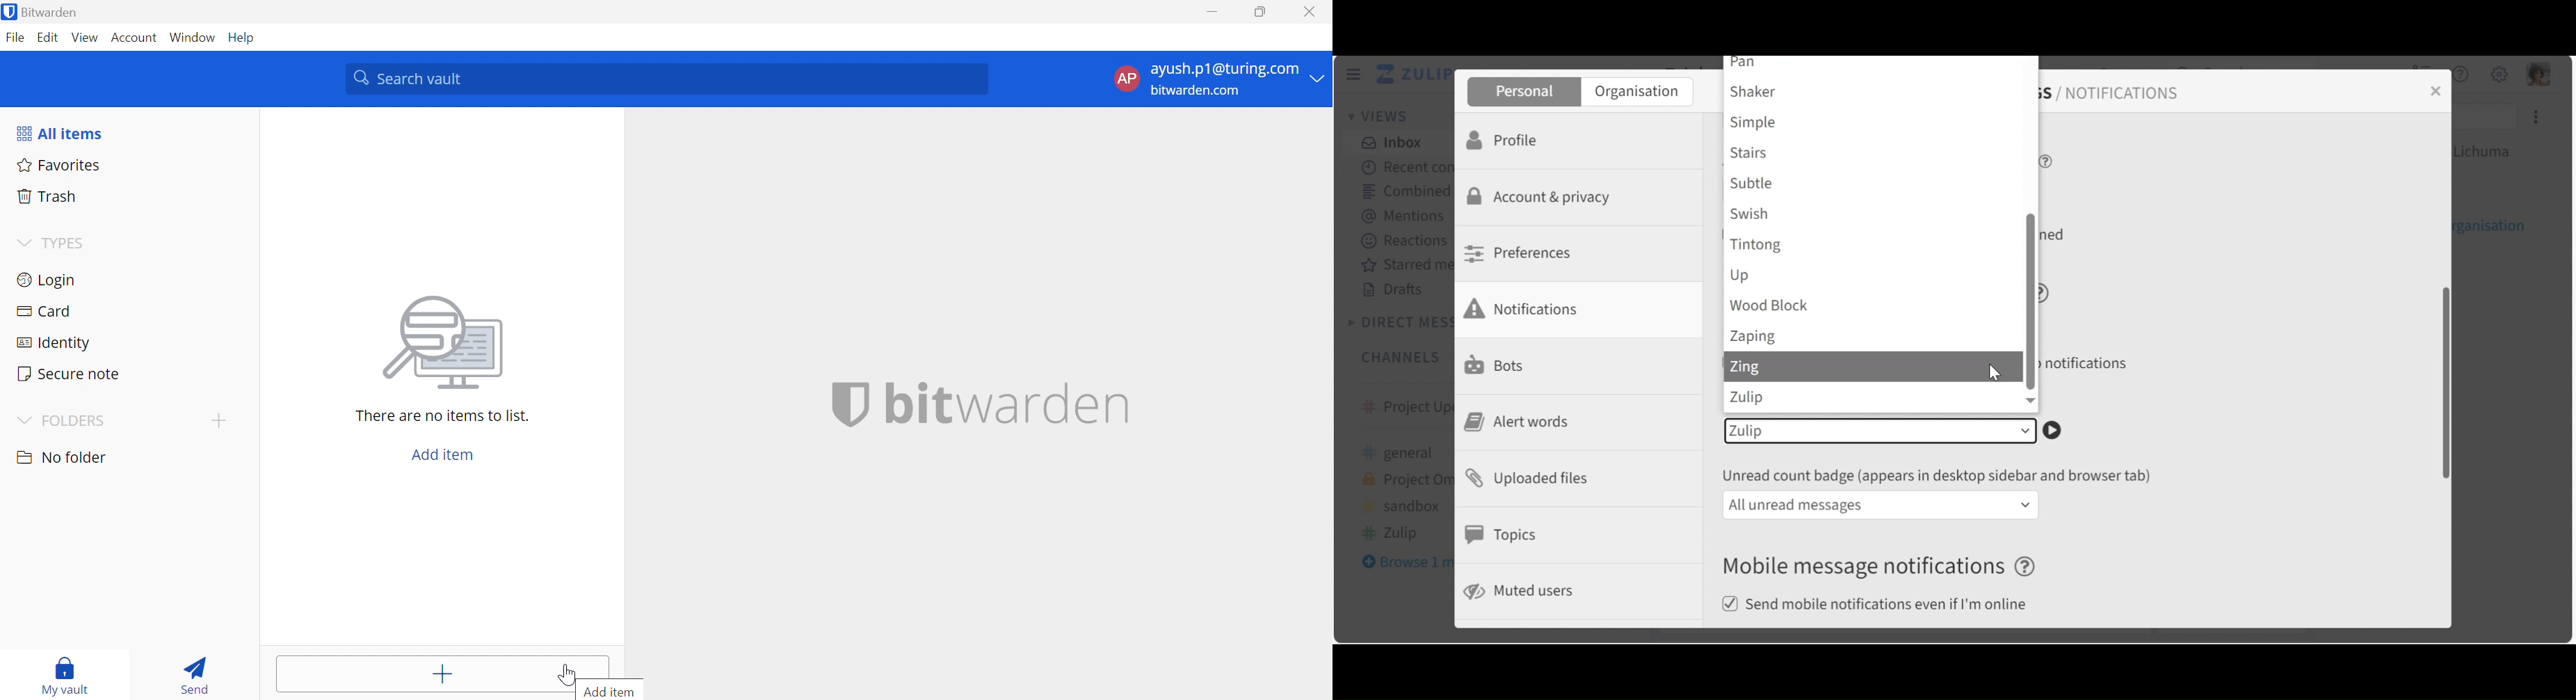 The height and width of the screenshot is (700, 2576). What do you see at coordinates (193, 38) in the screenshot?
I see `Window` at bounding box center [193, 38].